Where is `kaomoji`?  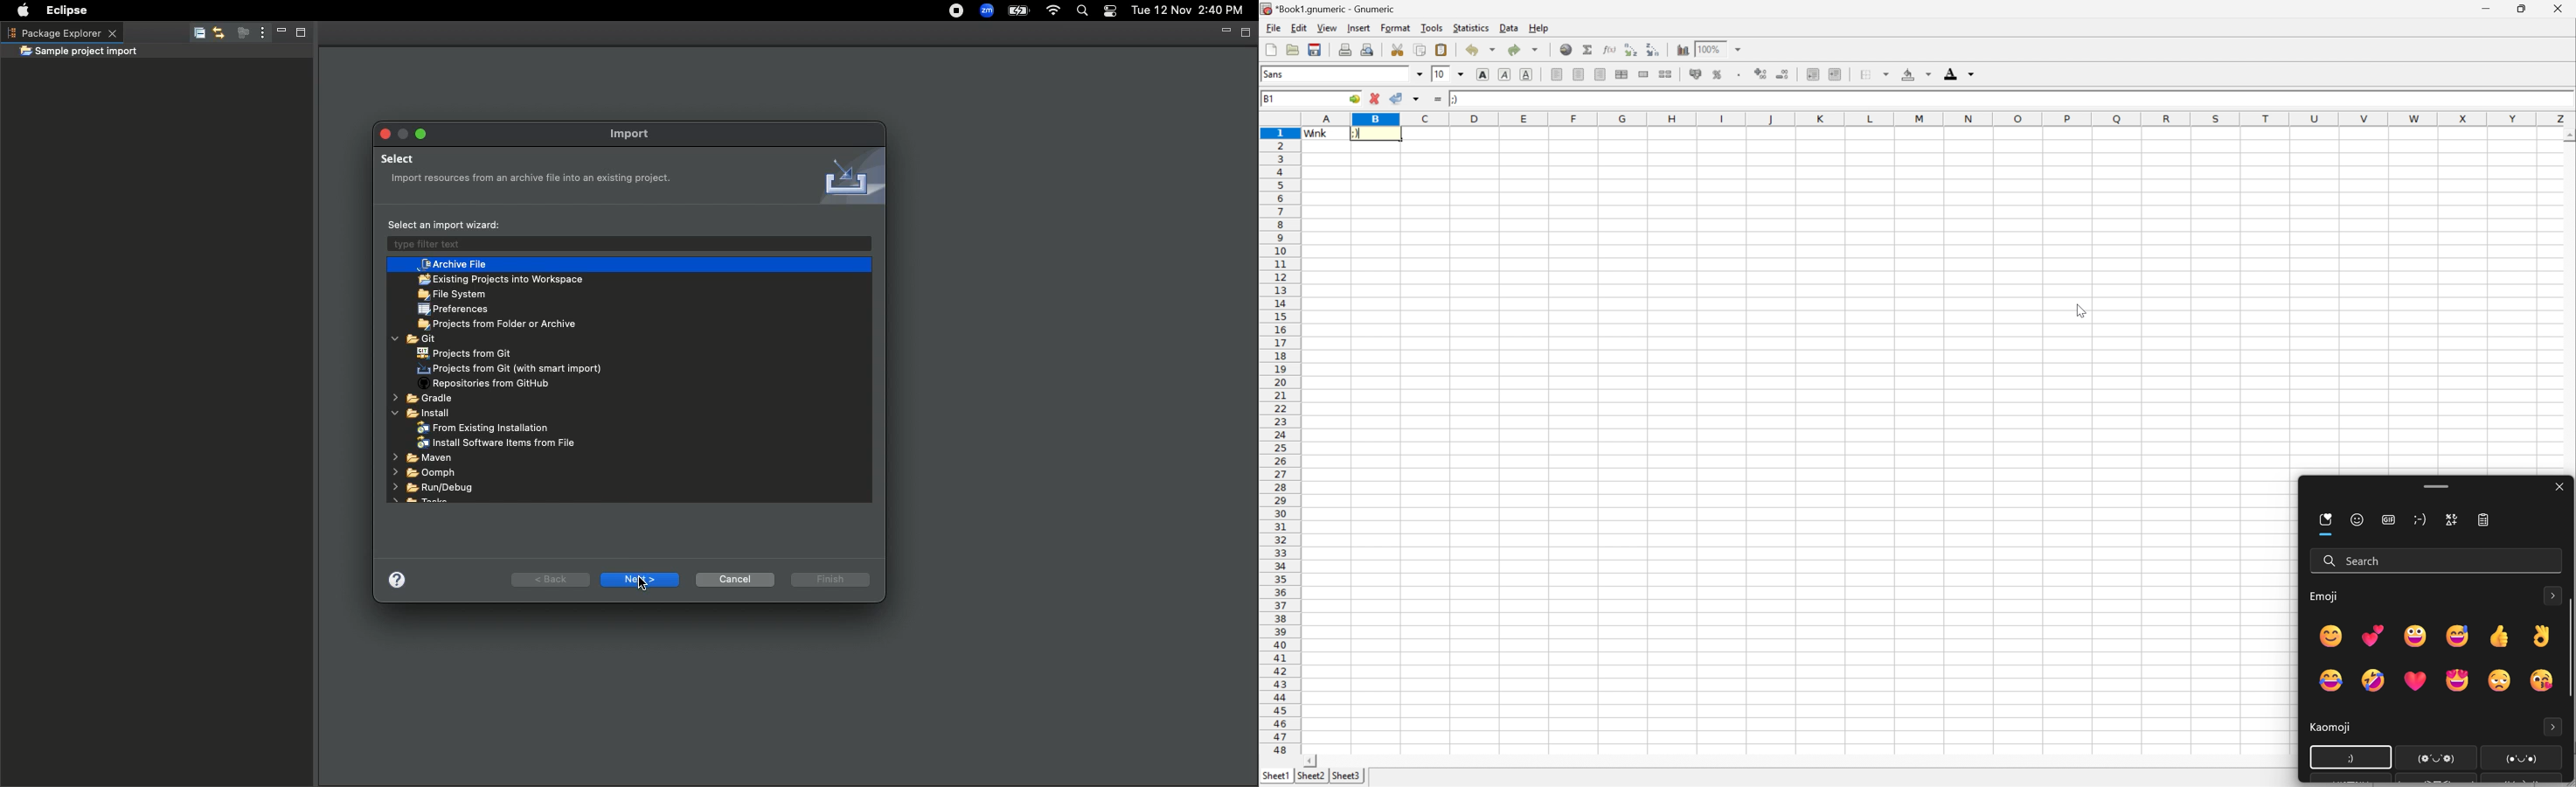
kaomoji is located at coordinates (1452, 97).